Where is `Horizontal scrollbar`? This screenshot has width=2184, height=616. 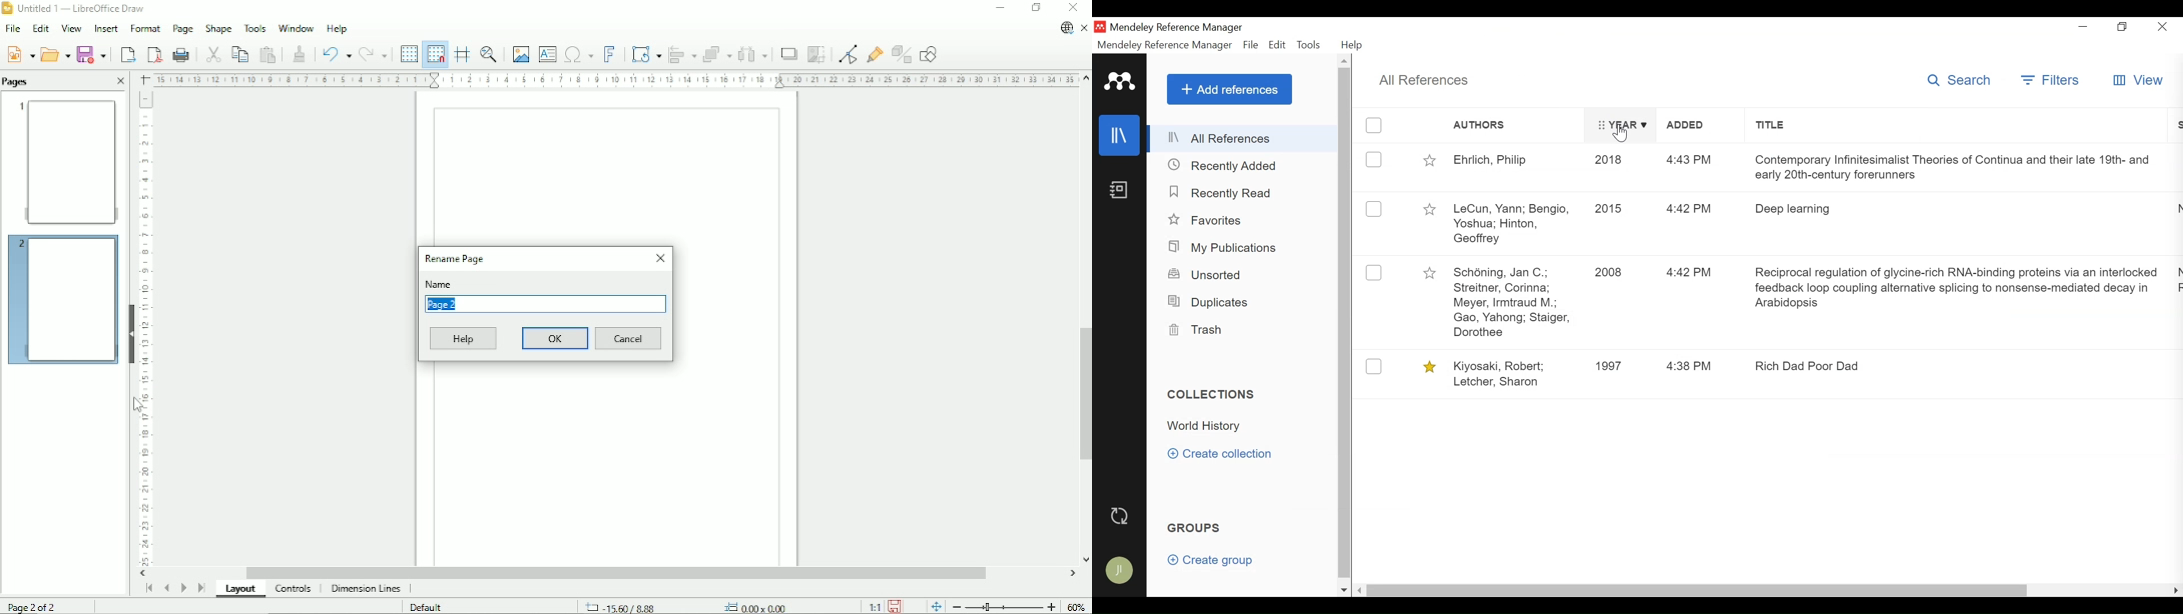
Horizontal scrollbar is located at coordinates (615, 573).